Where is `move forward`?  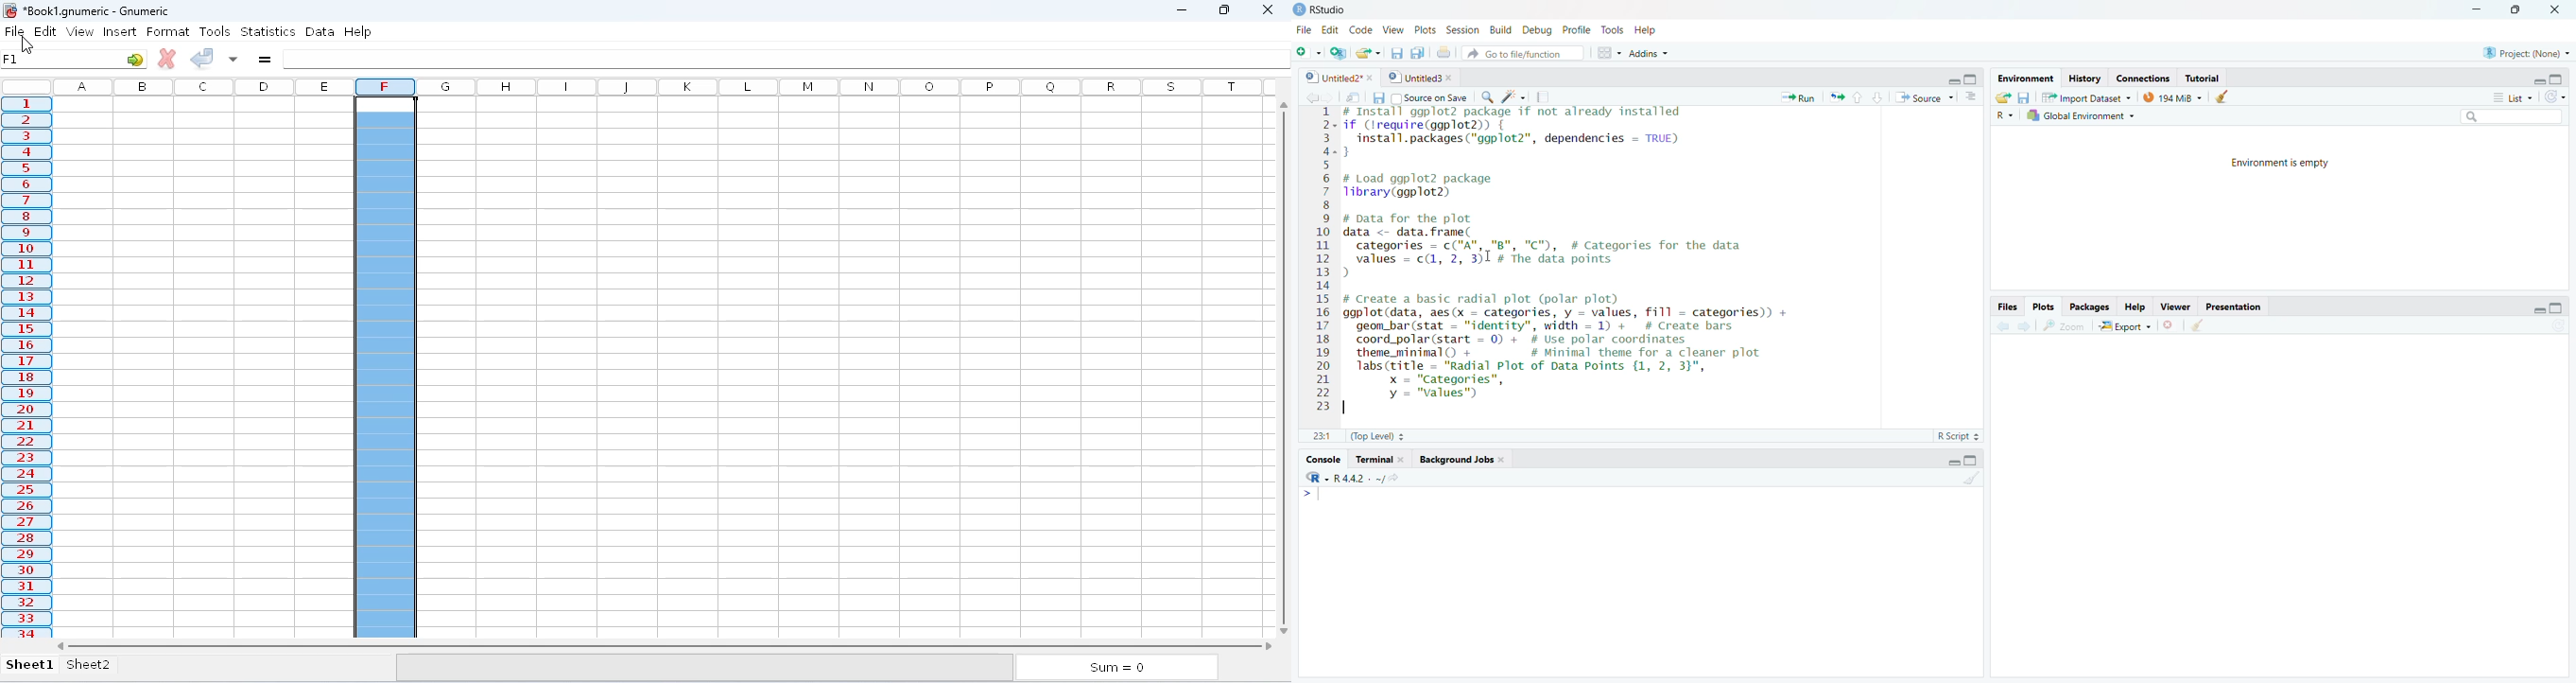 move forward is located at coordinates (2025, 327).